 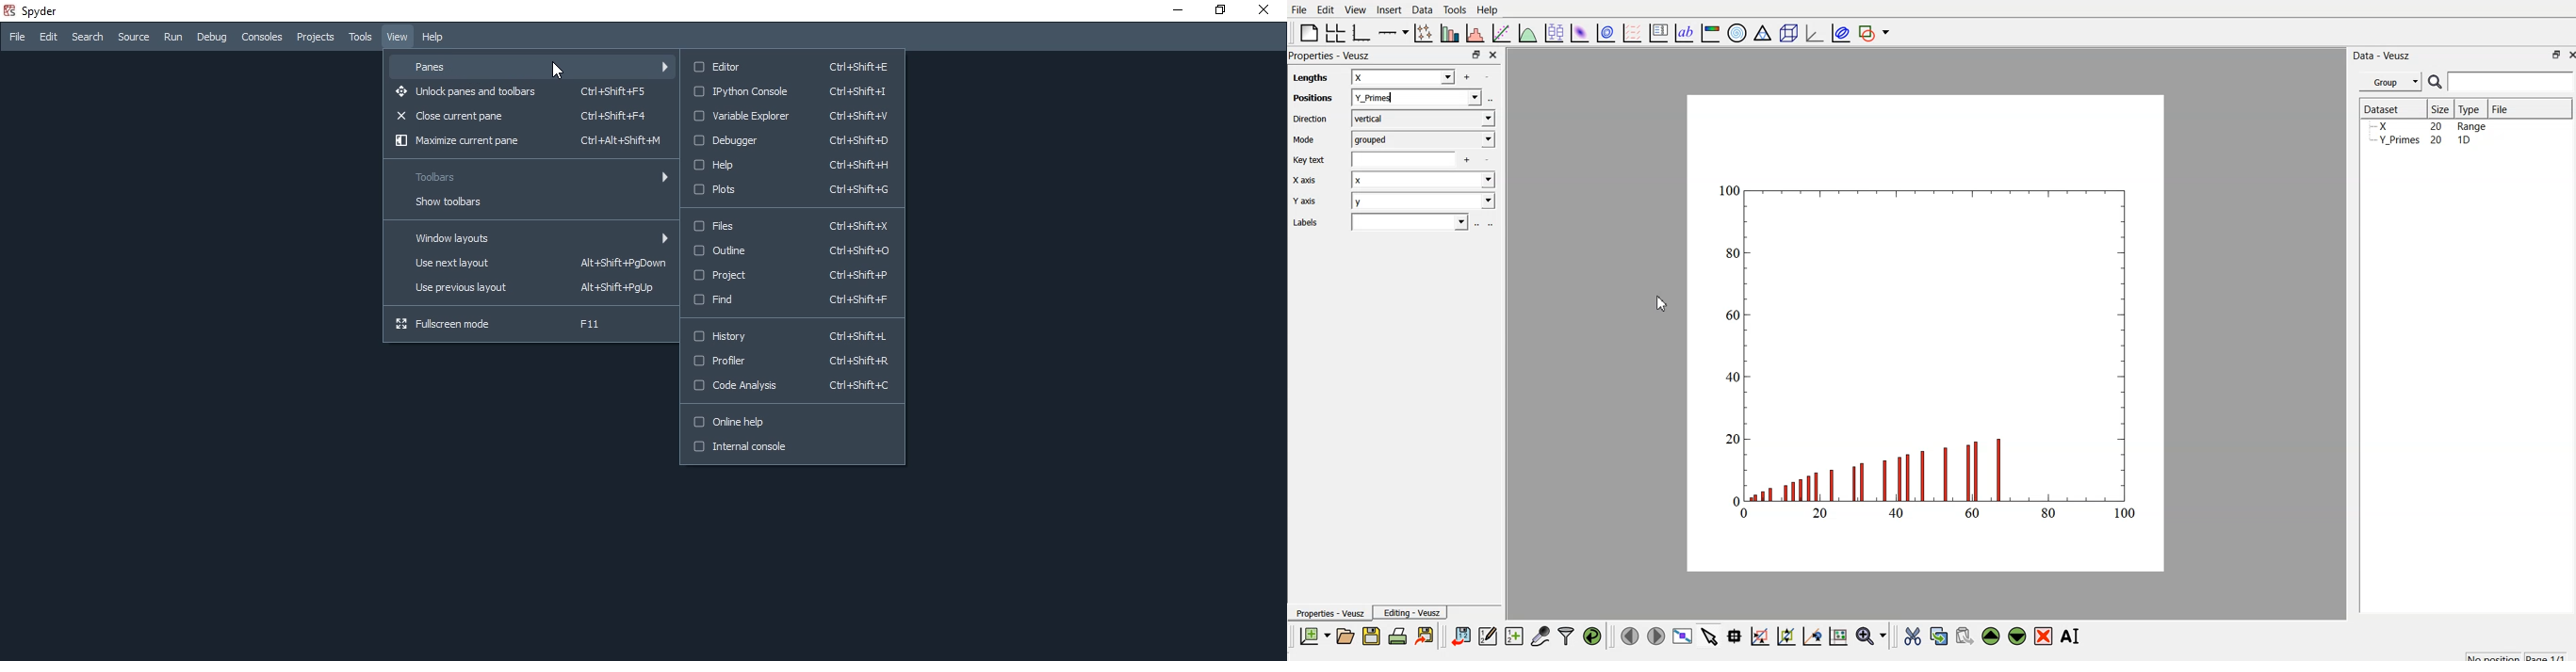 I want to click on Code Analysis, so click(x=789, y=389).